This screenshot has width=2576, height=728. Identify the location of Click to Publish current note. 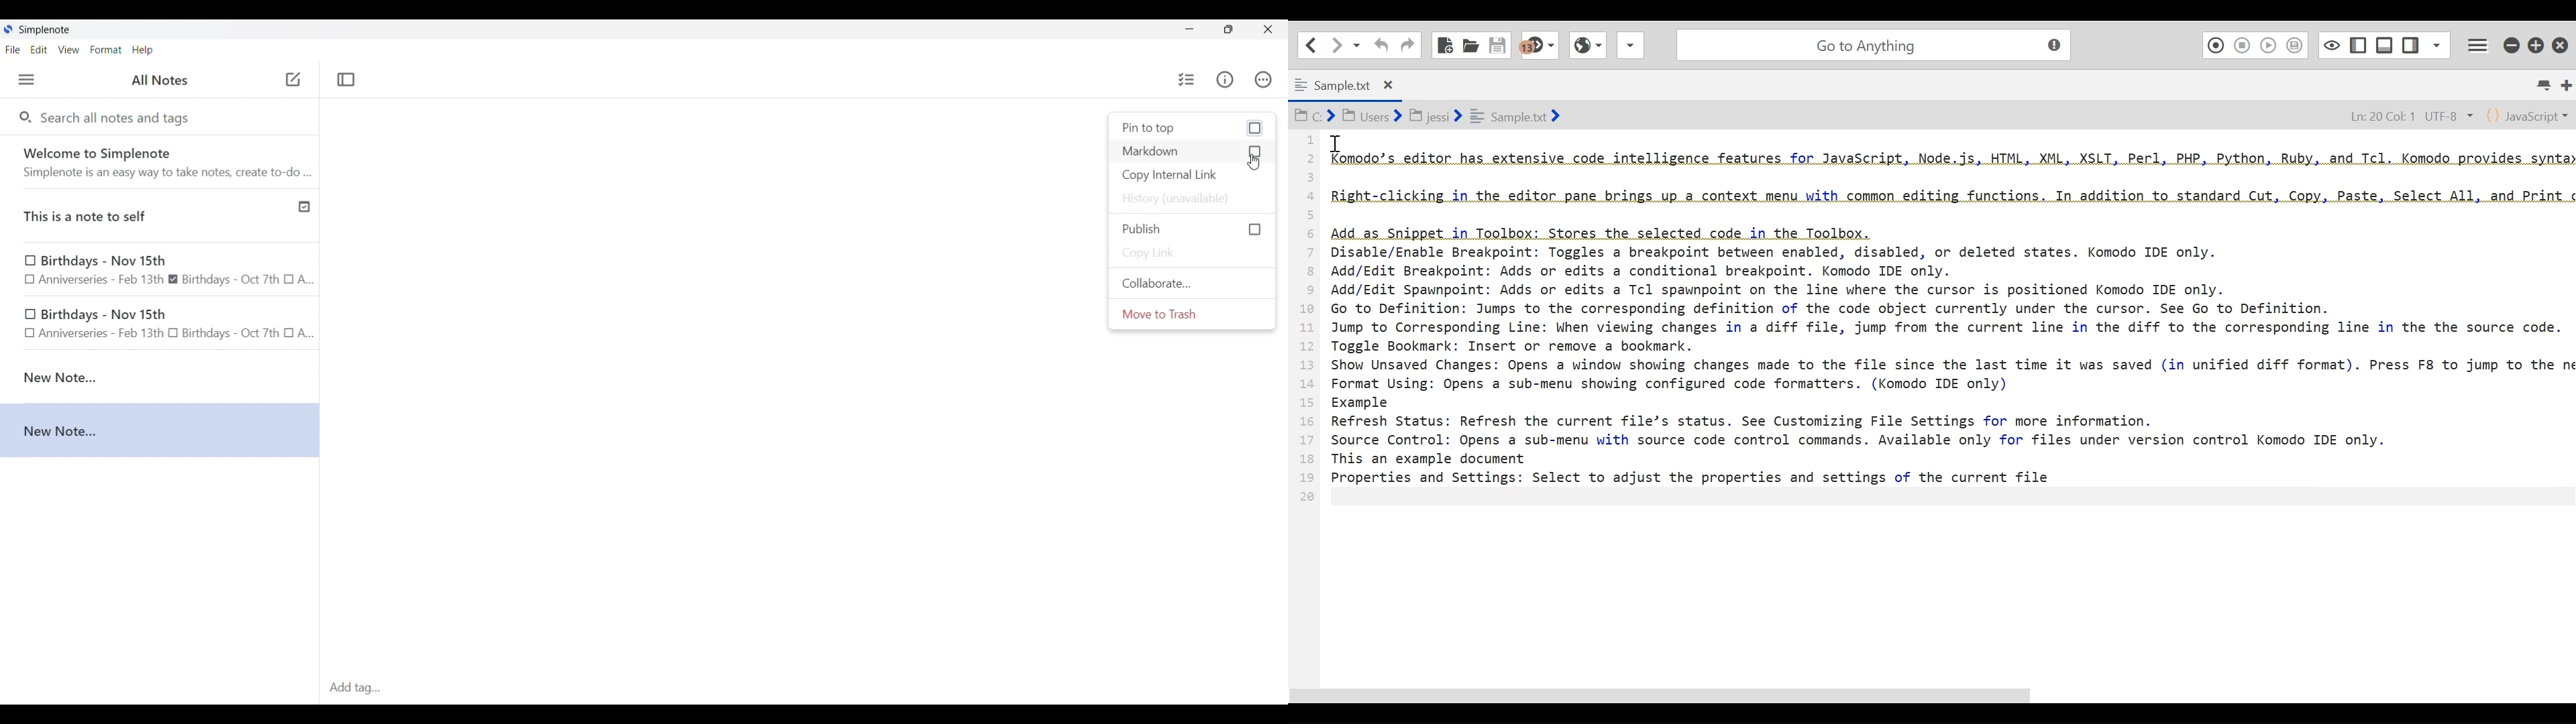
(1193, 229).